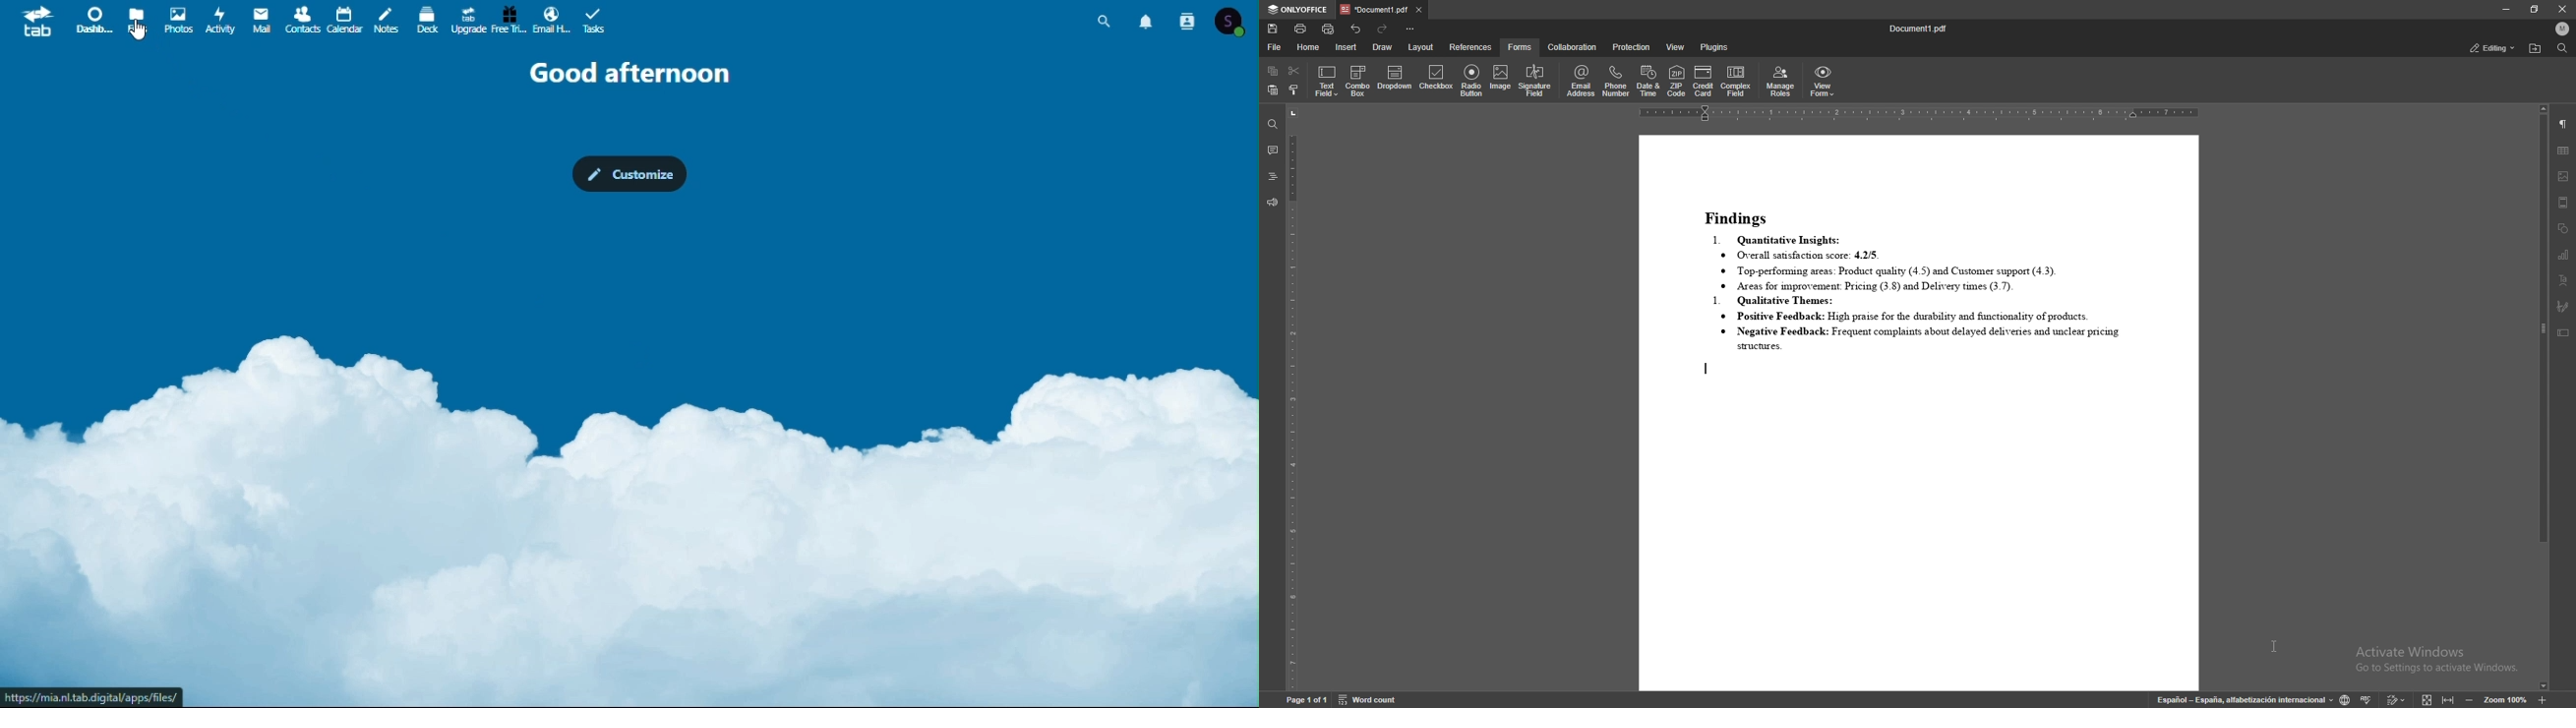 This screenshot has height=728, width=2576. What do you see at coordinates (1385, 28) in the screenshot?
I see `redo` at bounding box center [1385, 28].